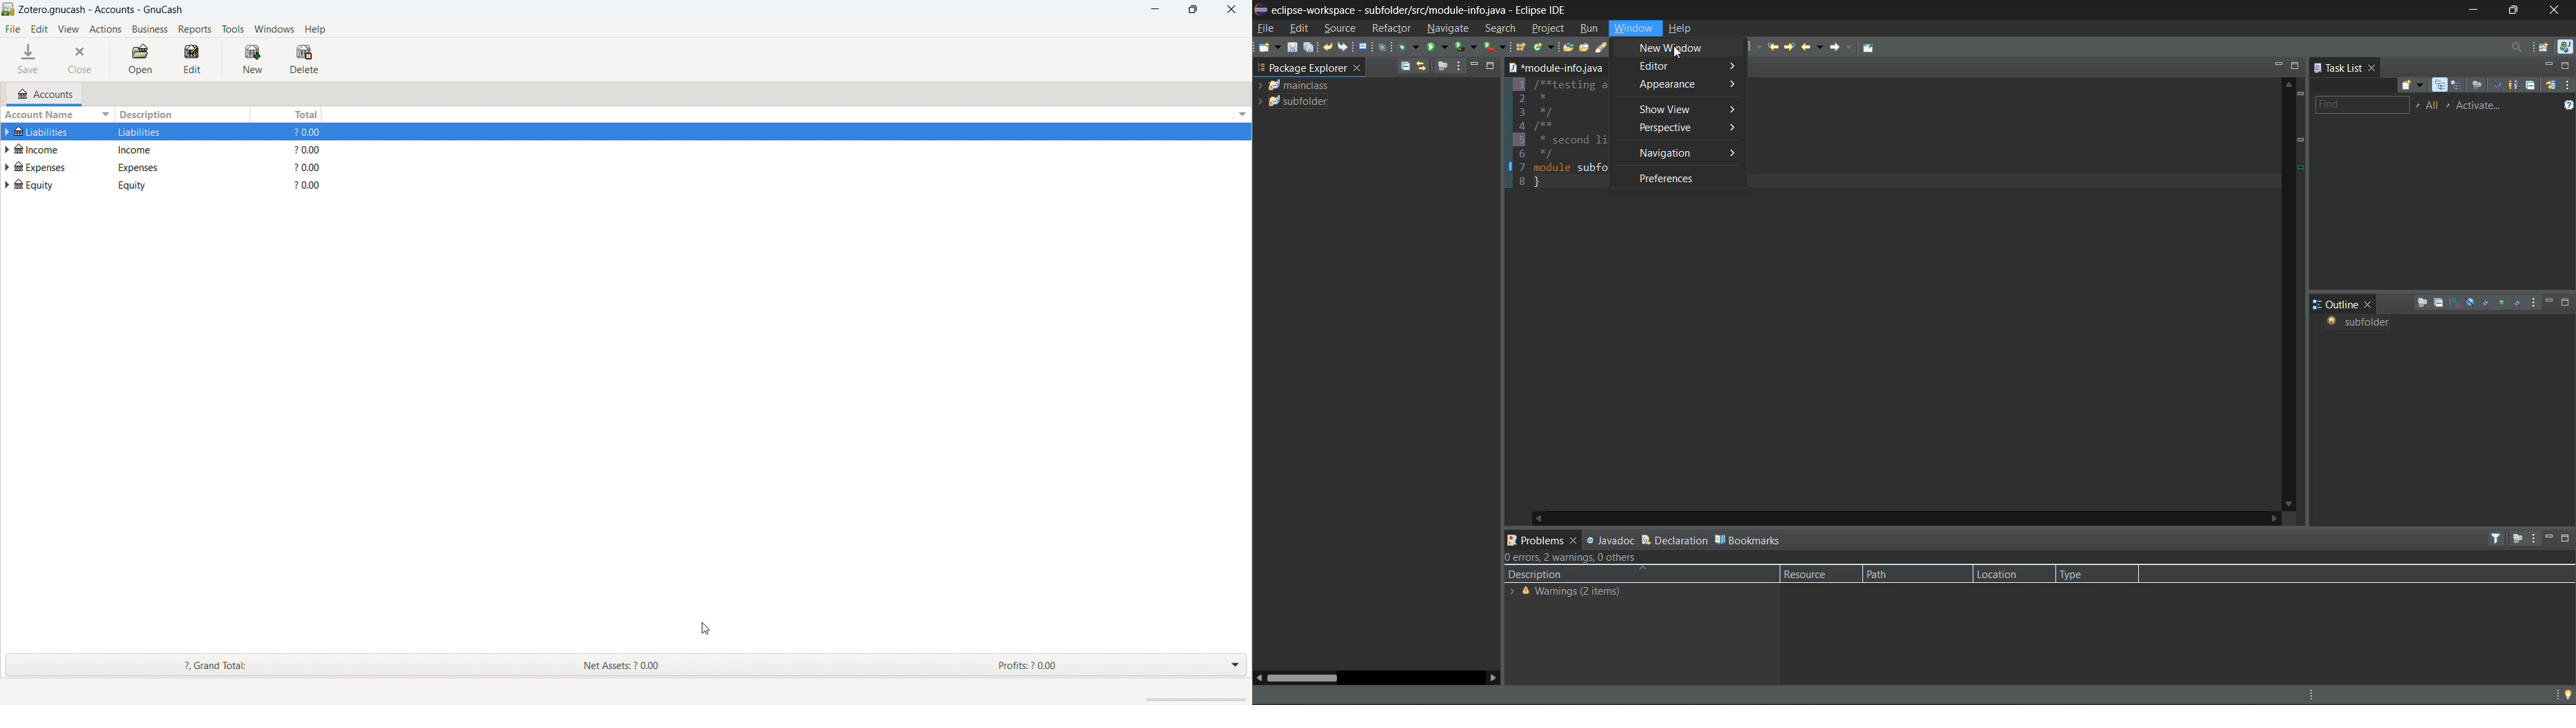 The height and width of the screenshot is (728, 2576). I want to click on collapse all, so click(2439, 302).